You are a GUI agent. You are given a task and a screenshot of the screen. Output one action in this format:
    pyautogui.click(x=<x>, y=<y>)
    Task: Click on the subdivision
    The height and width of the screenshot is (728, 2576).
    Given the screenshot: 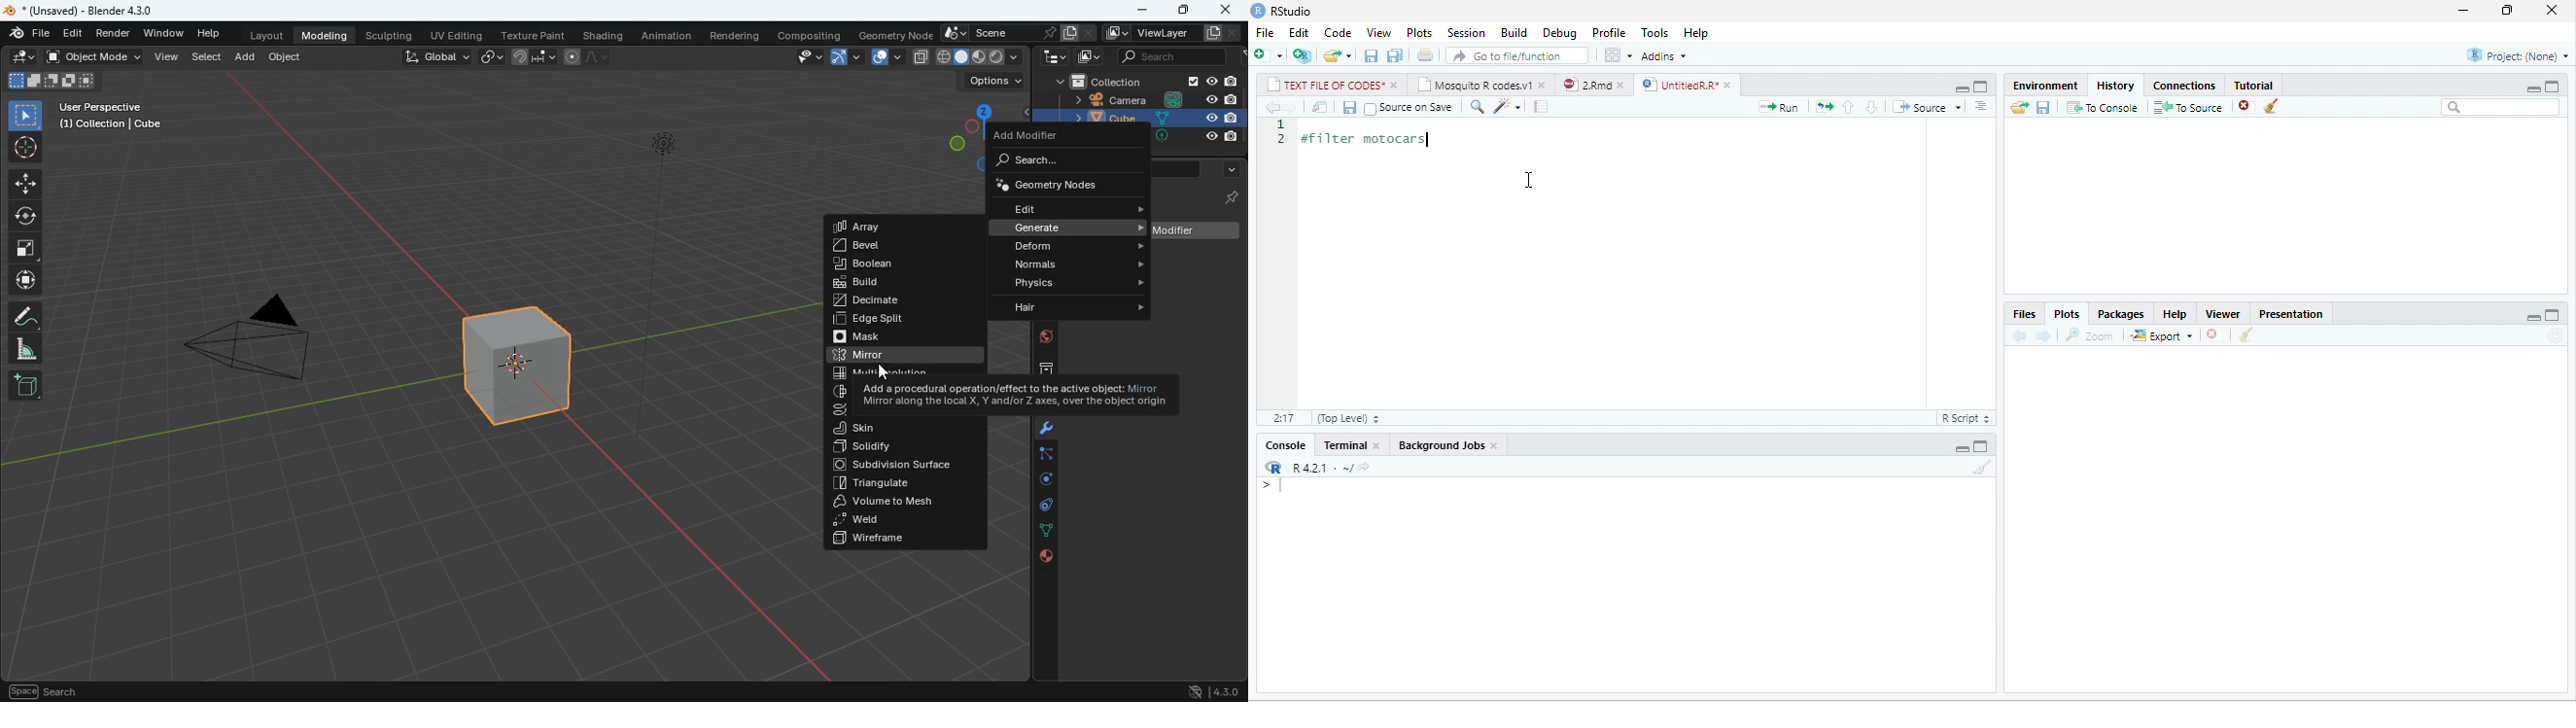 What is the action you would take?
    pyautogui.click(x=899, y=465)
    